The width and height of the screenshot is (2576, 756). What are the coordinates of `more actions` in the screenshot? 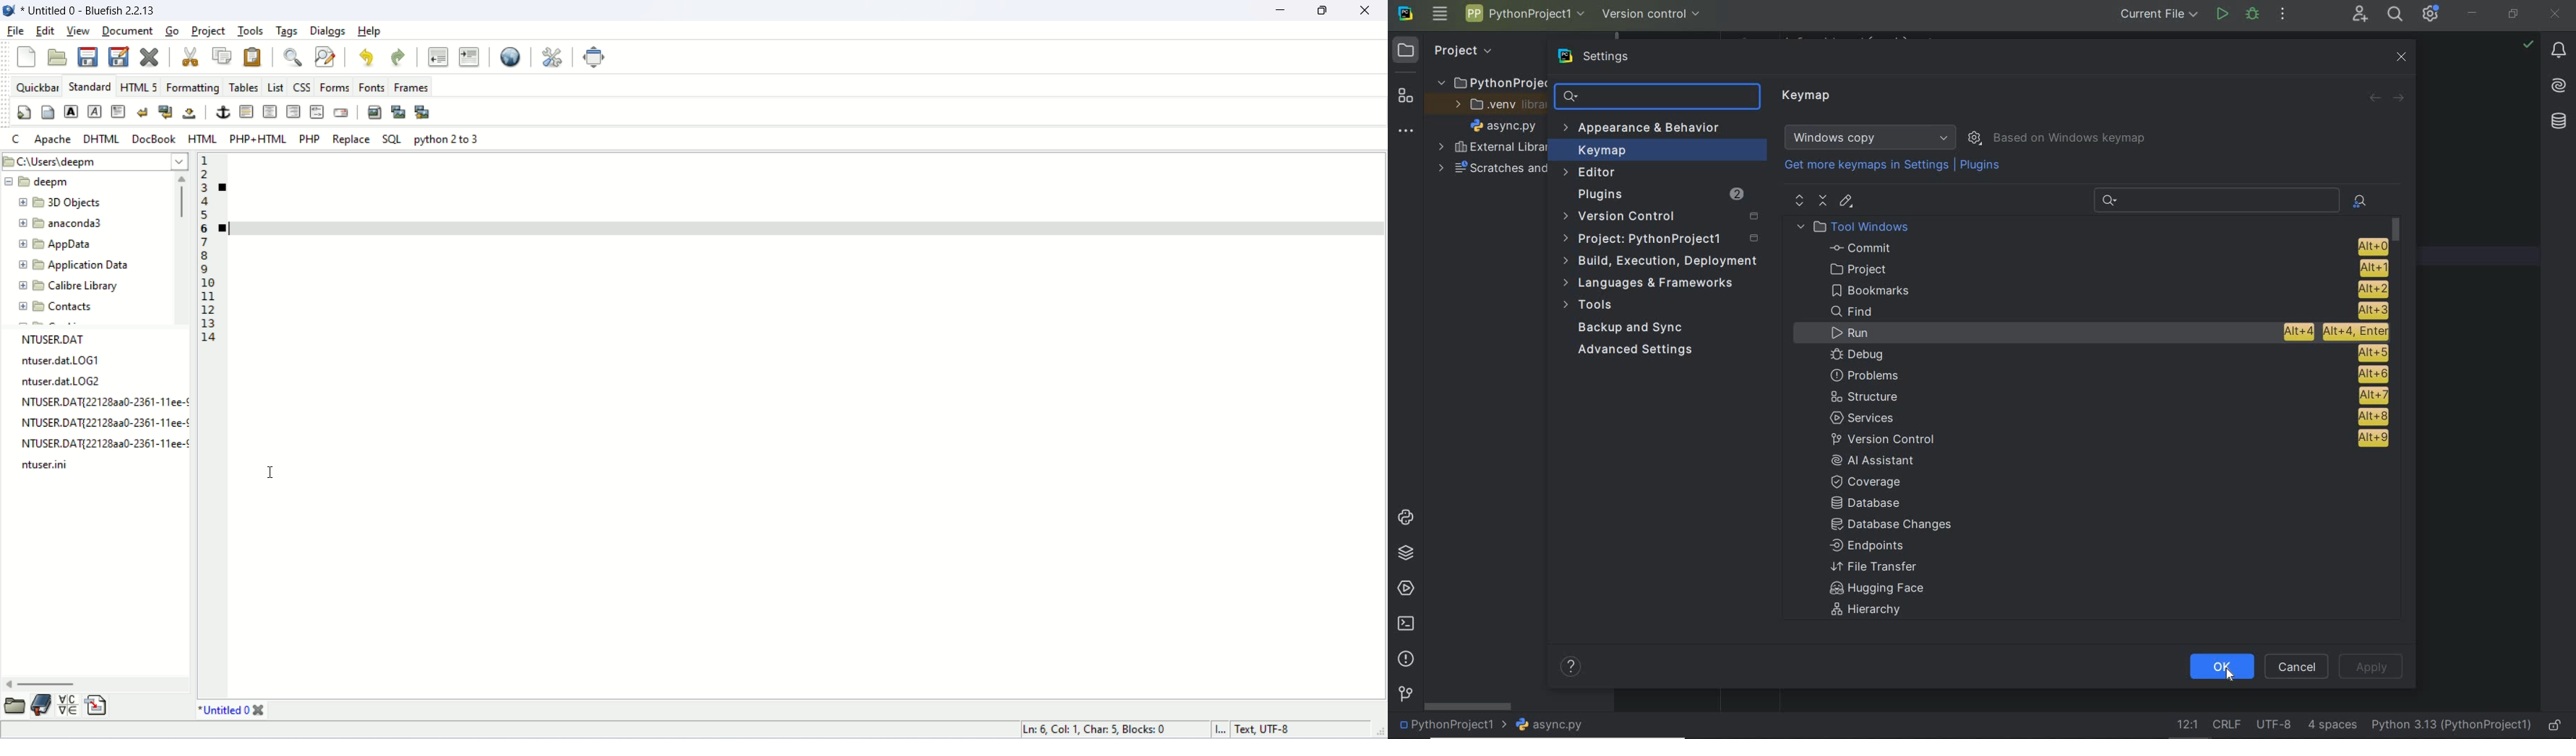 It's located at (2283, 15).